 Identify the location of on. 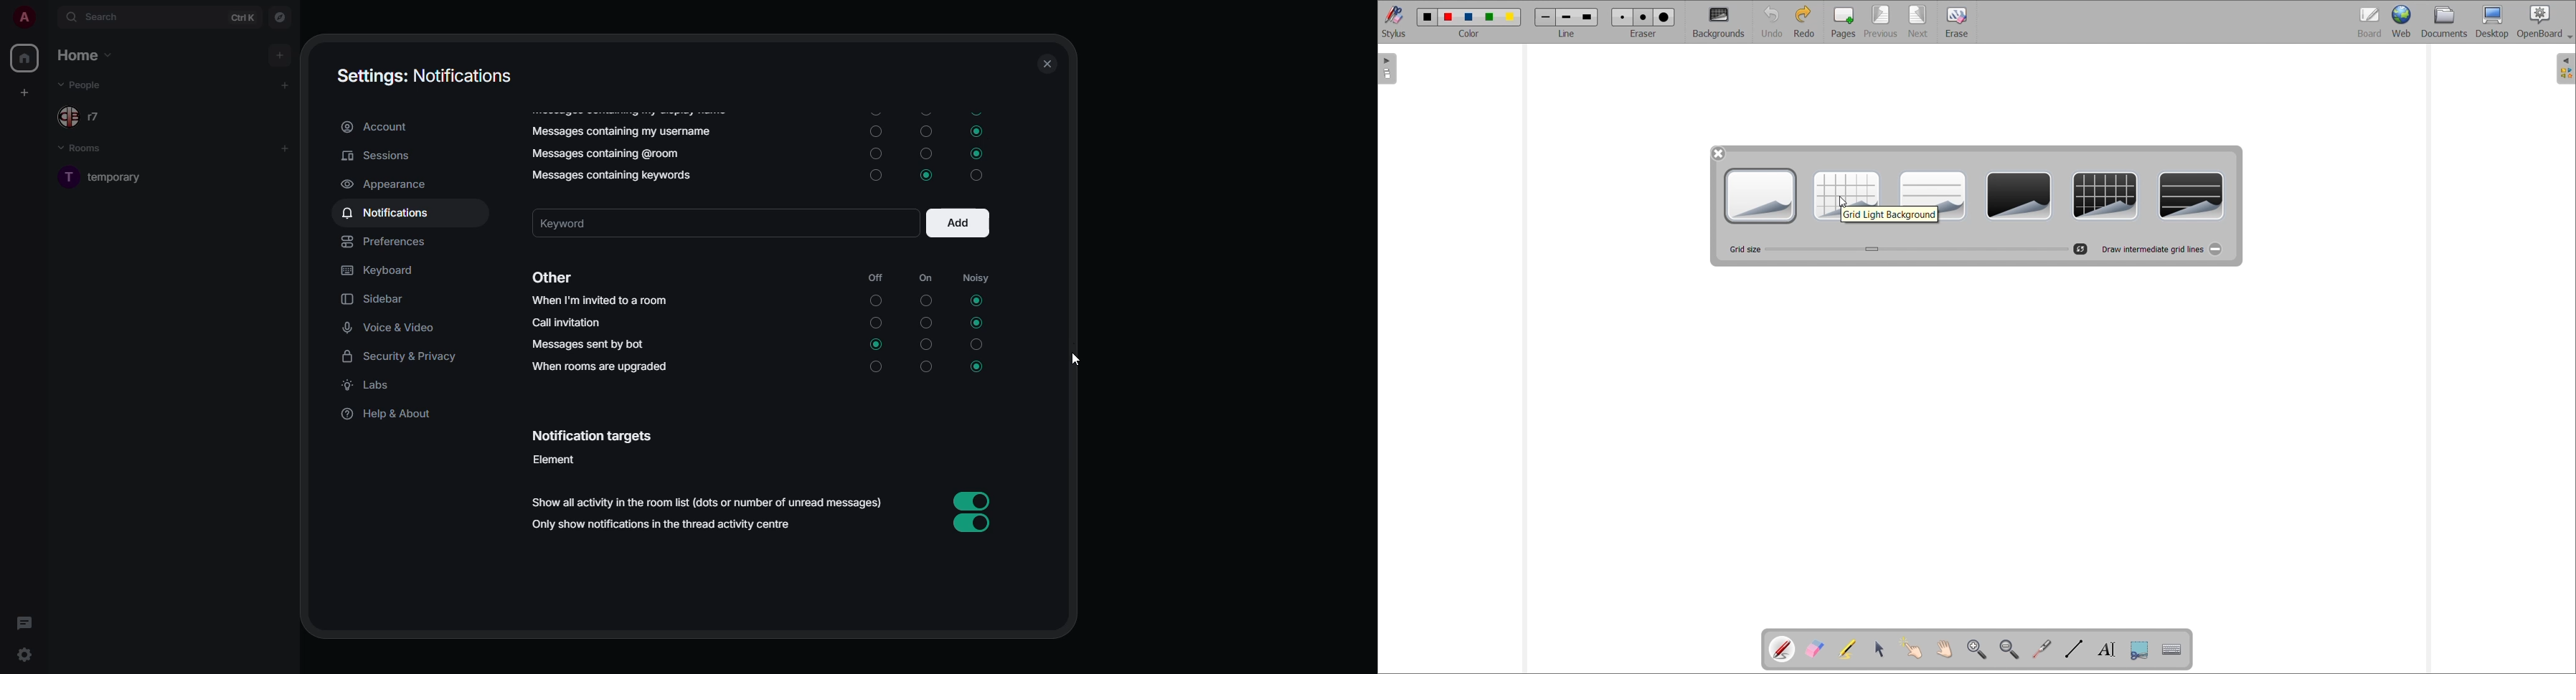
(879, 369).